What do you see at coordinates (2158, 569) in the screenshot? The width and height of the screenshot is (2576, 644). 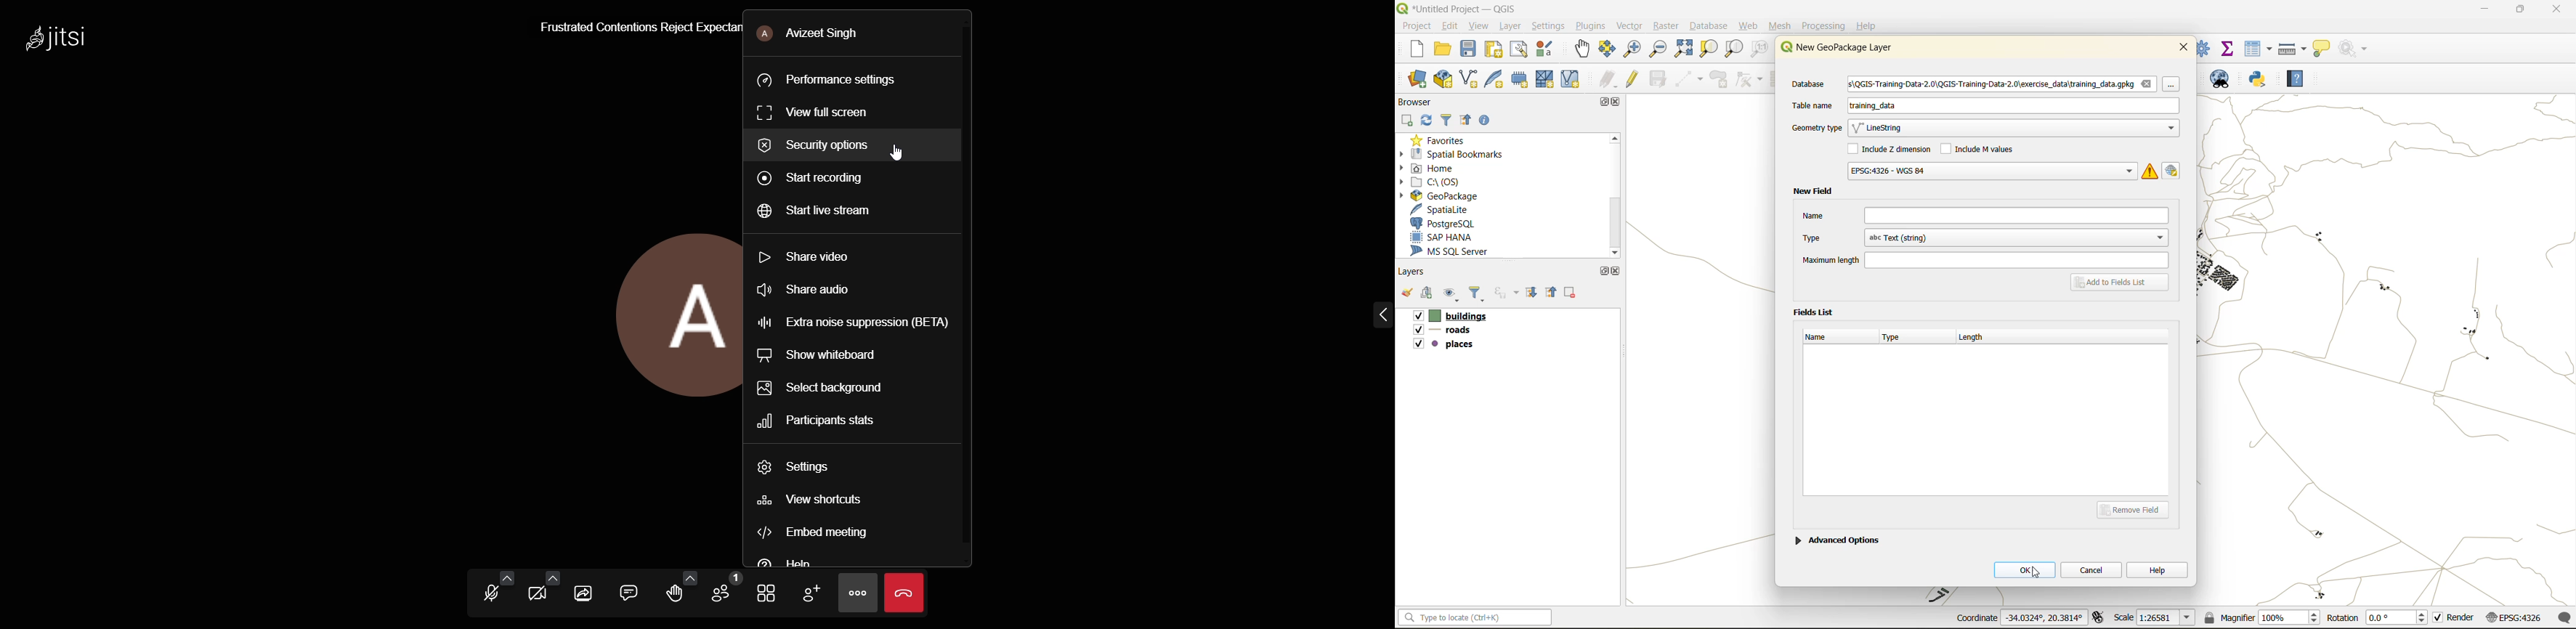 I see `help` at bounding box center [2158, 569].